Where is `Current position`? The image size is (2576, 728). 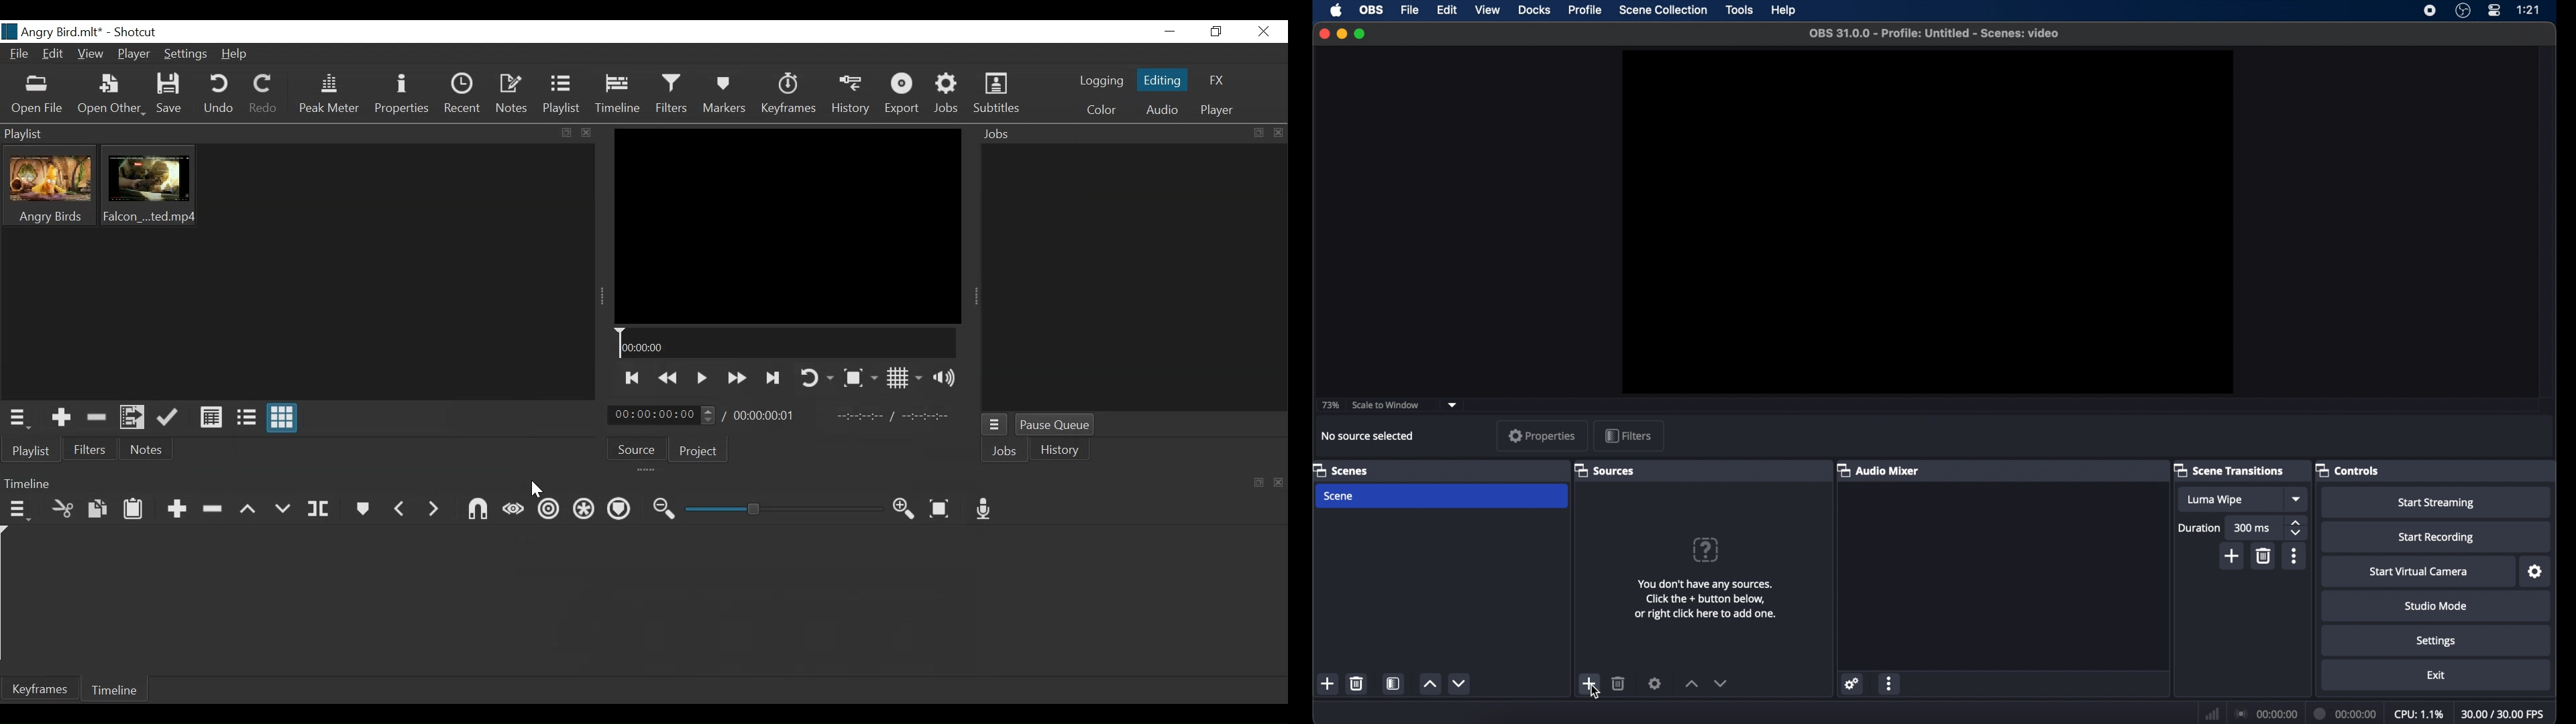
Current position is located at coordinates (659, 416).